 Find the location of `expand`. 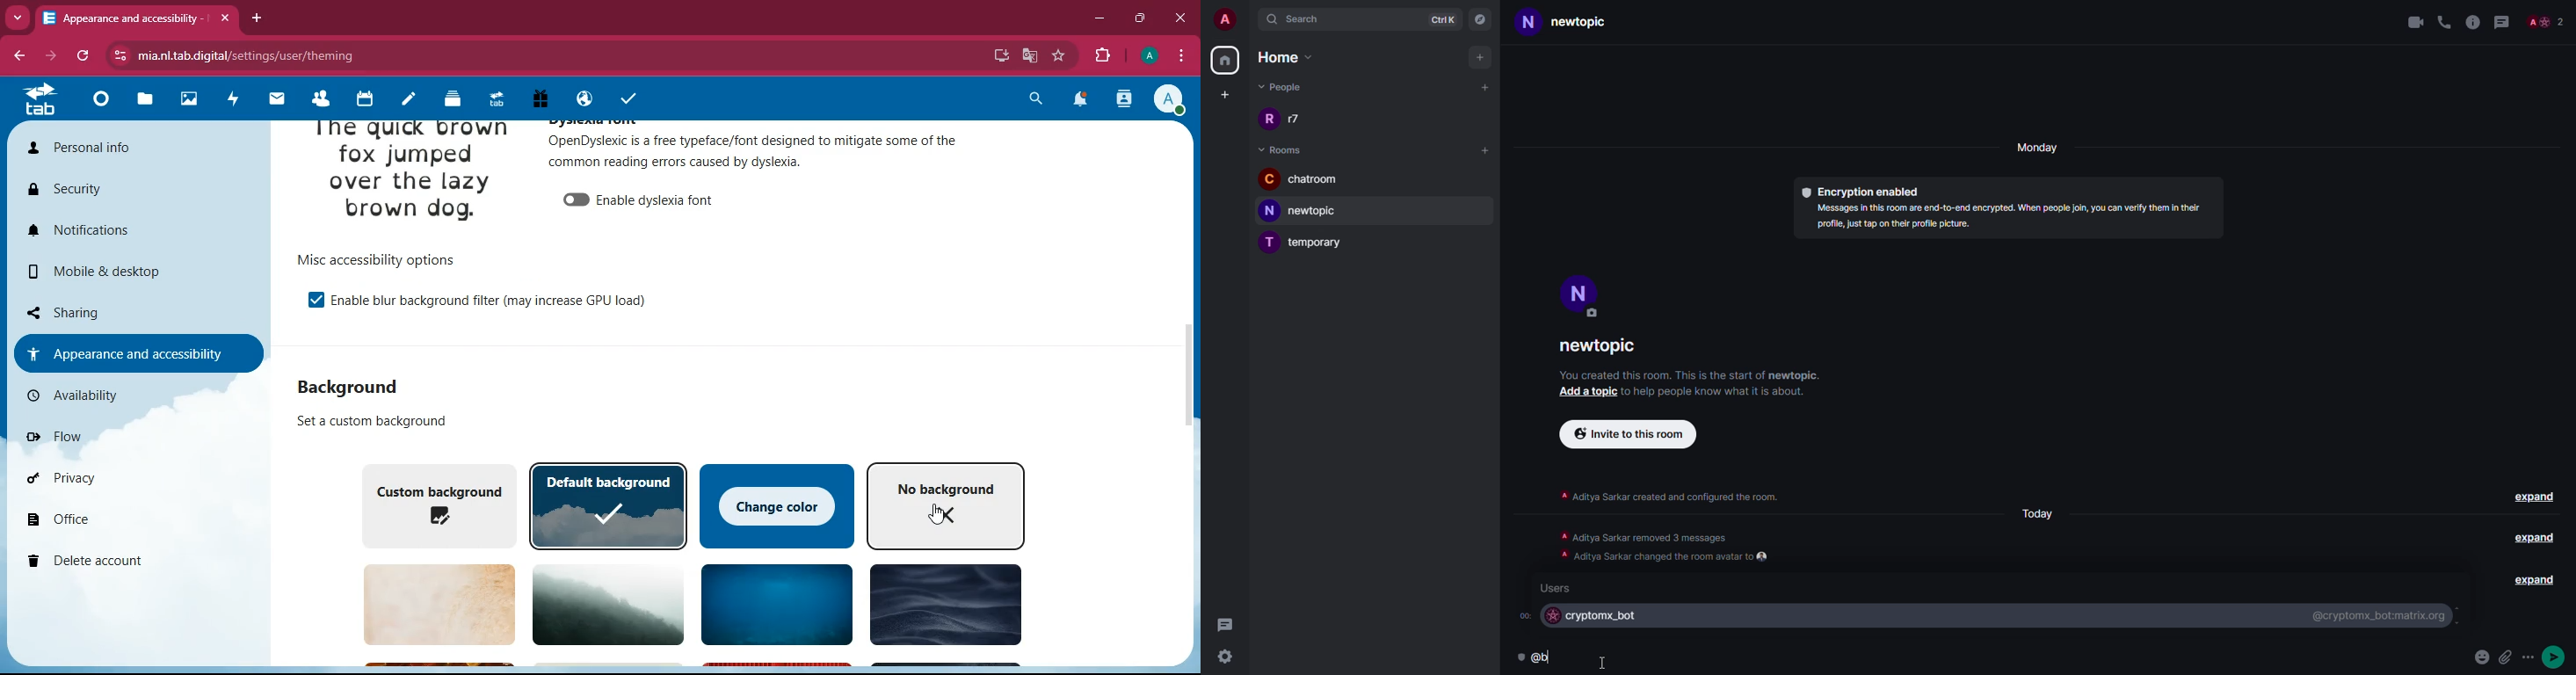

expand is located at coordinates (2526, 580).